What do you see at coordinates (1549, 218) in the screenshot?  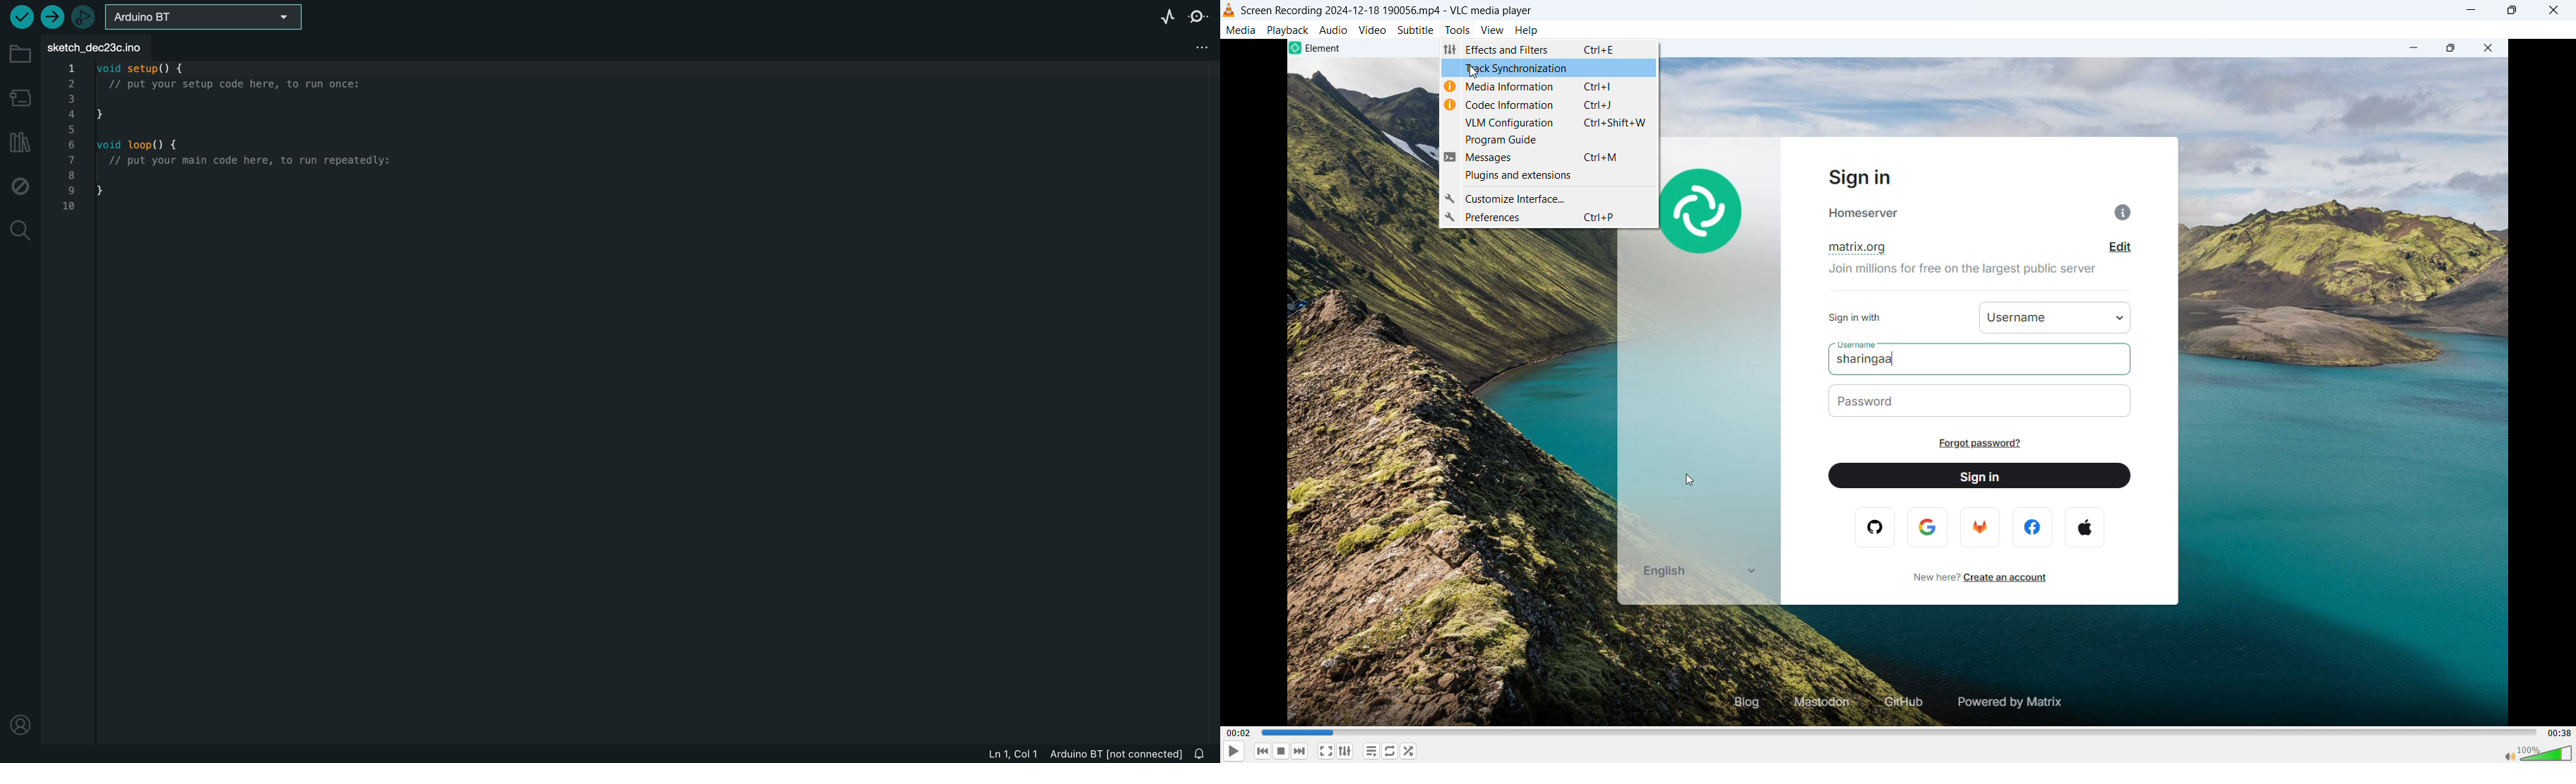 I see `preferences` at bounding box center [1549, 218].